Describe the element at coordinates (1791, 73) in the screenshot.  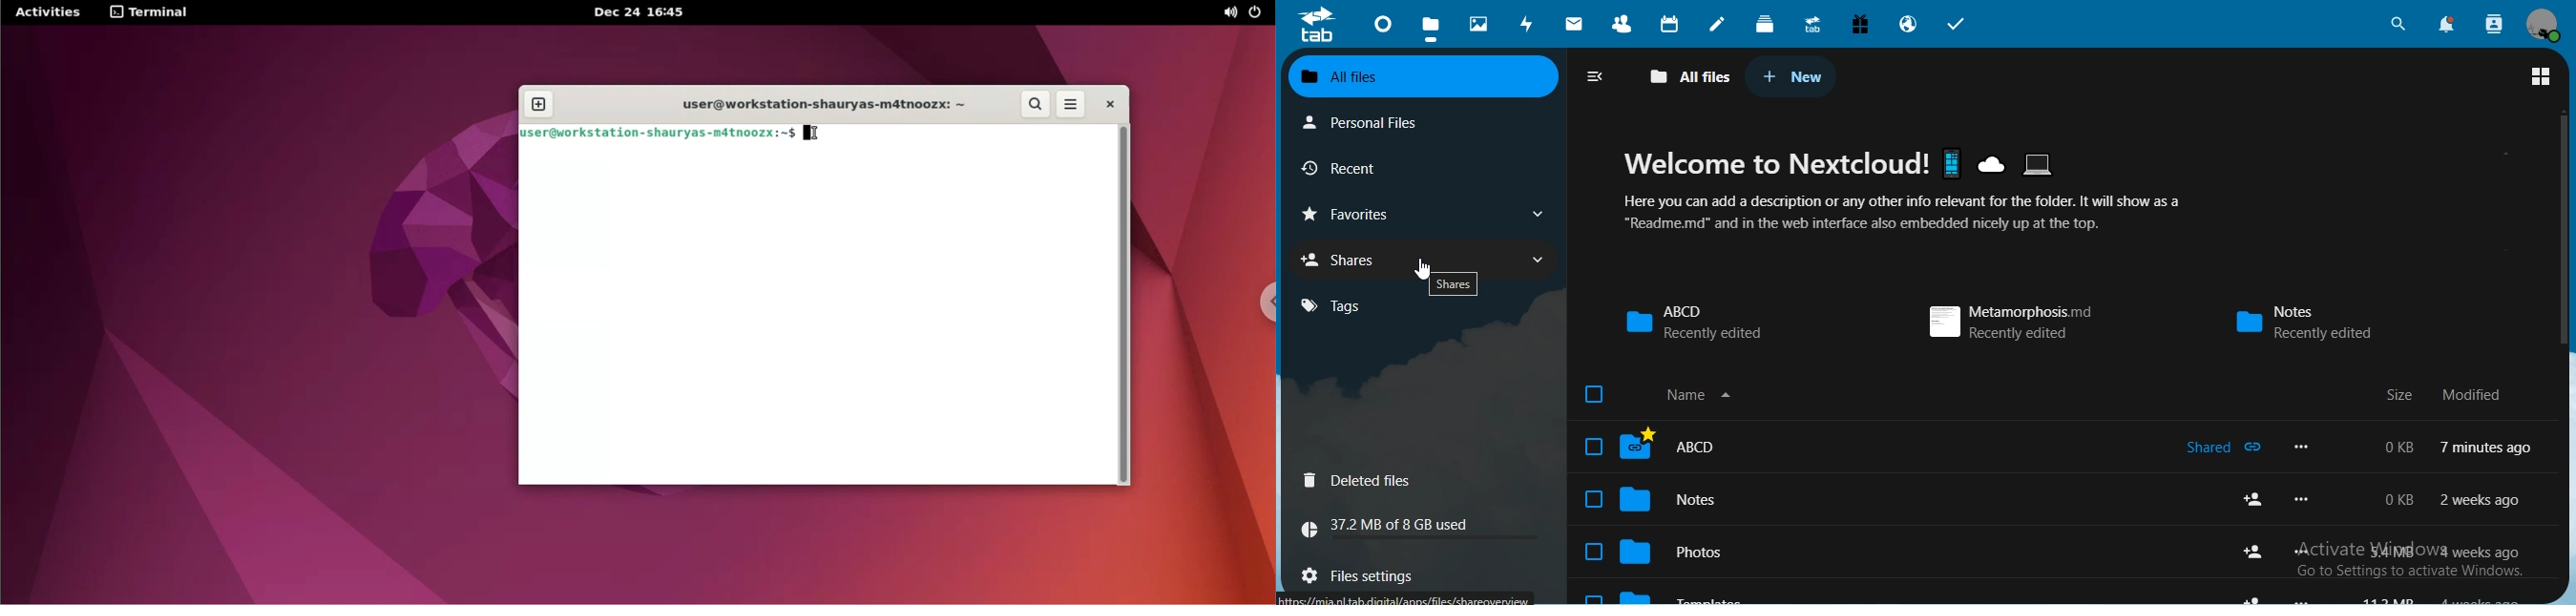
I see `new` at that location.